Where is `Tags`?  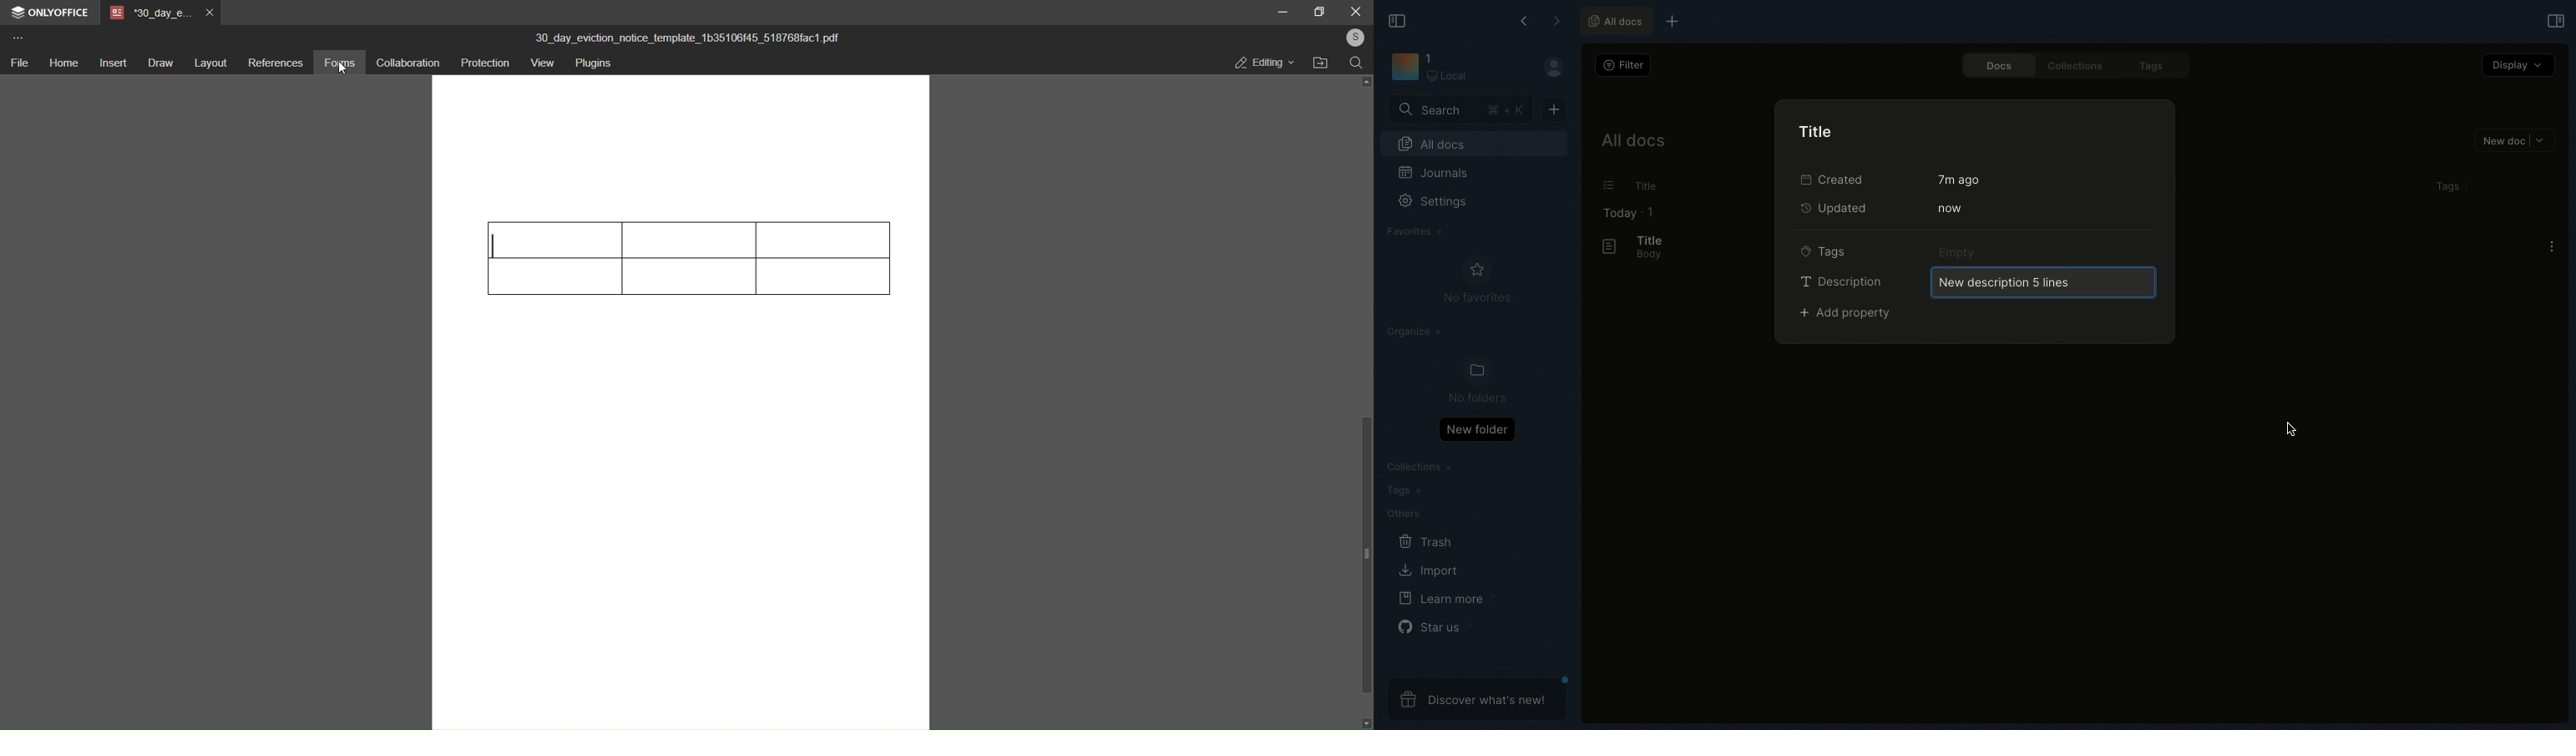 Tags is located at coordinates (1824, 250).